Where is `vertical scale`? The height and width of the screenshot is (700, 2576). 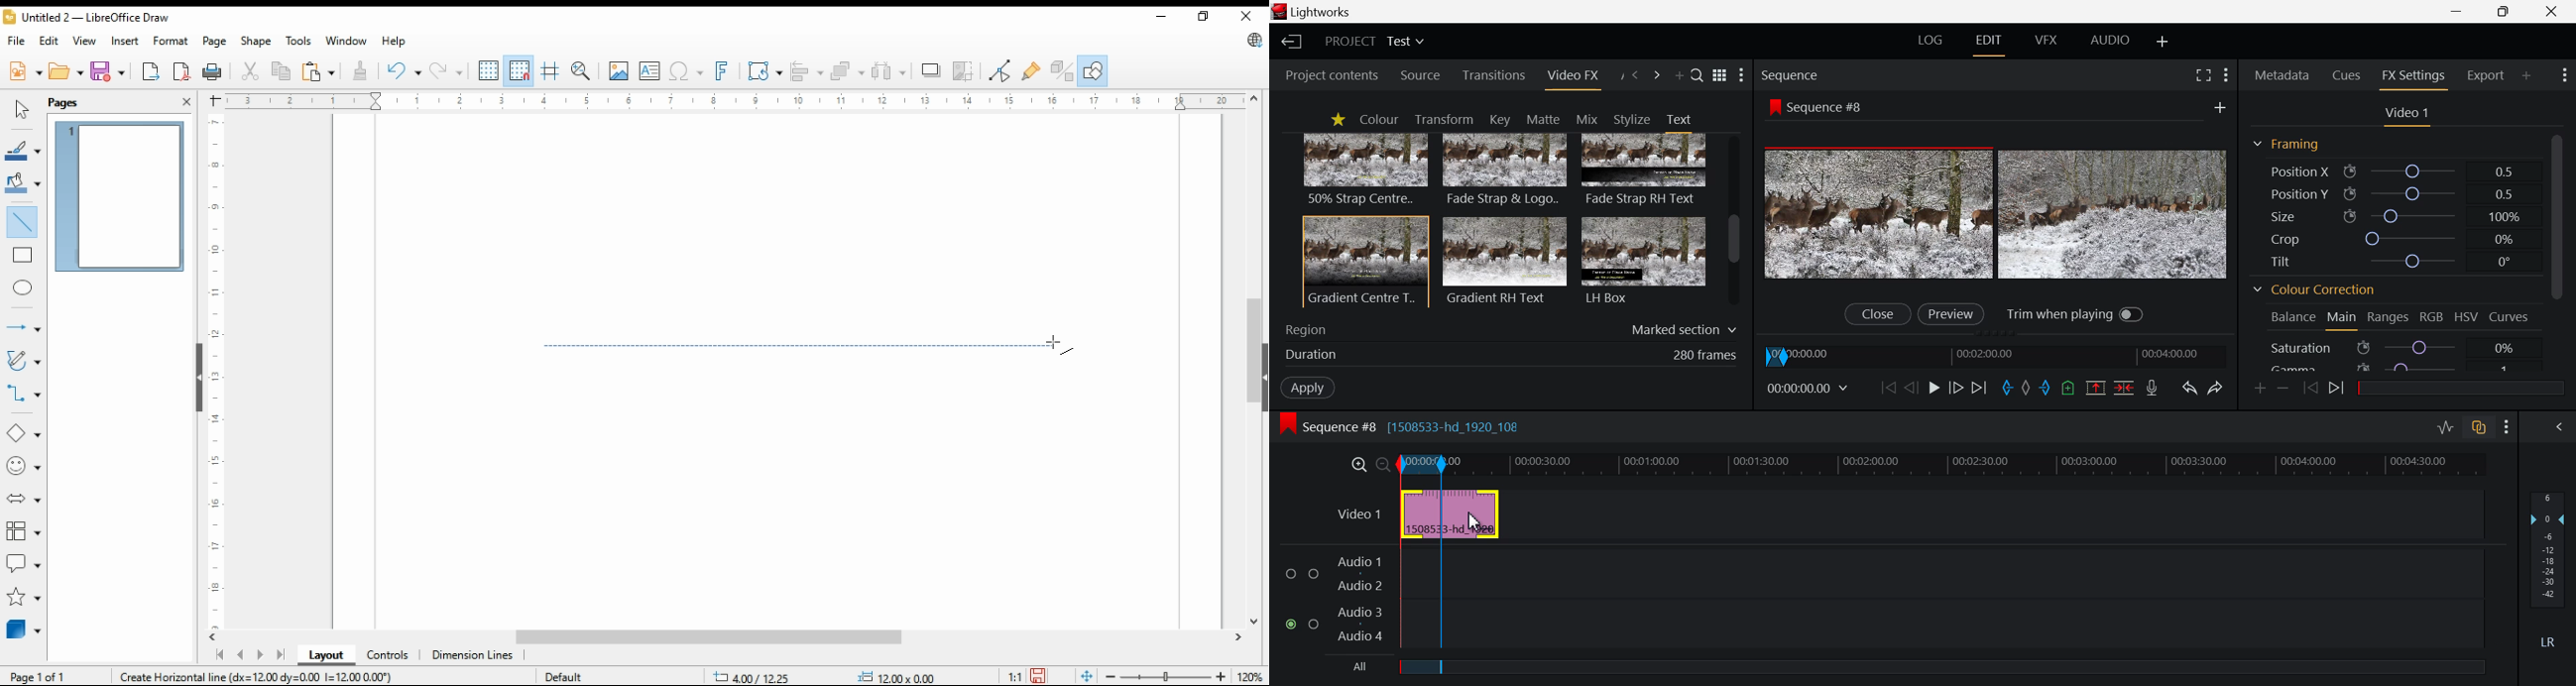
vertical scale is located at coordinates (213, 371).